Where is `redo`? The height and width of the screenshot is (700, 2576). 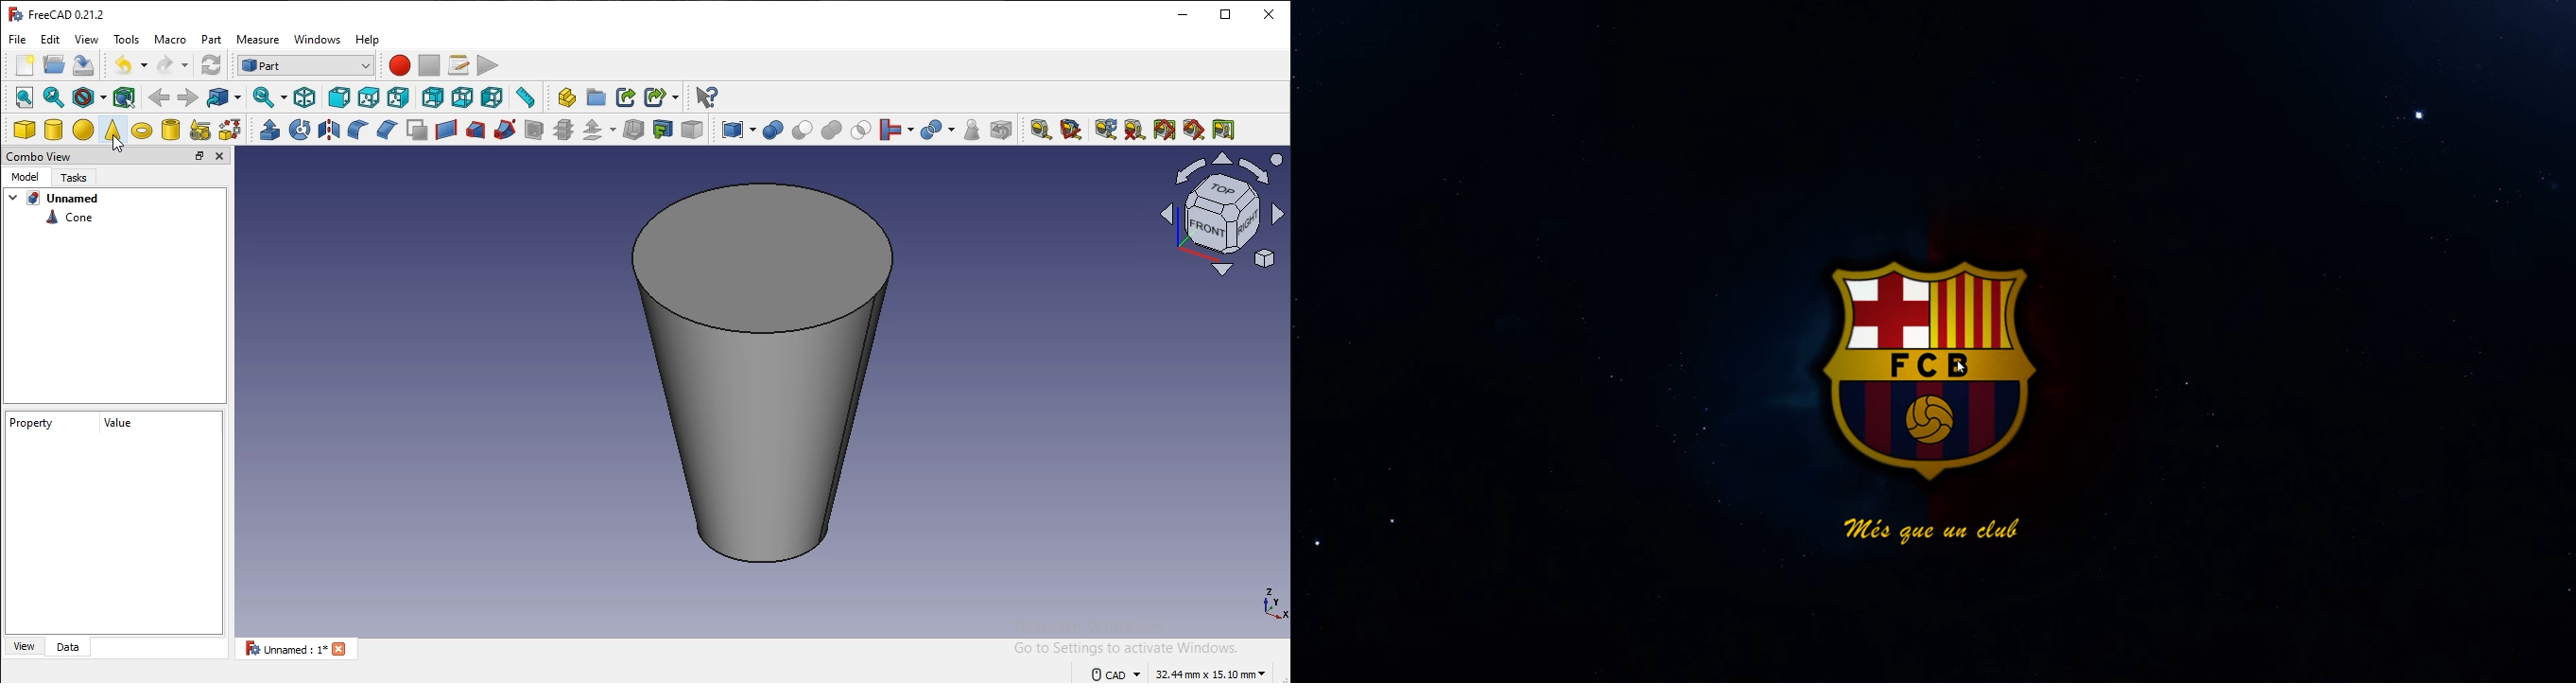 redo is located at coordinates (167, 66).